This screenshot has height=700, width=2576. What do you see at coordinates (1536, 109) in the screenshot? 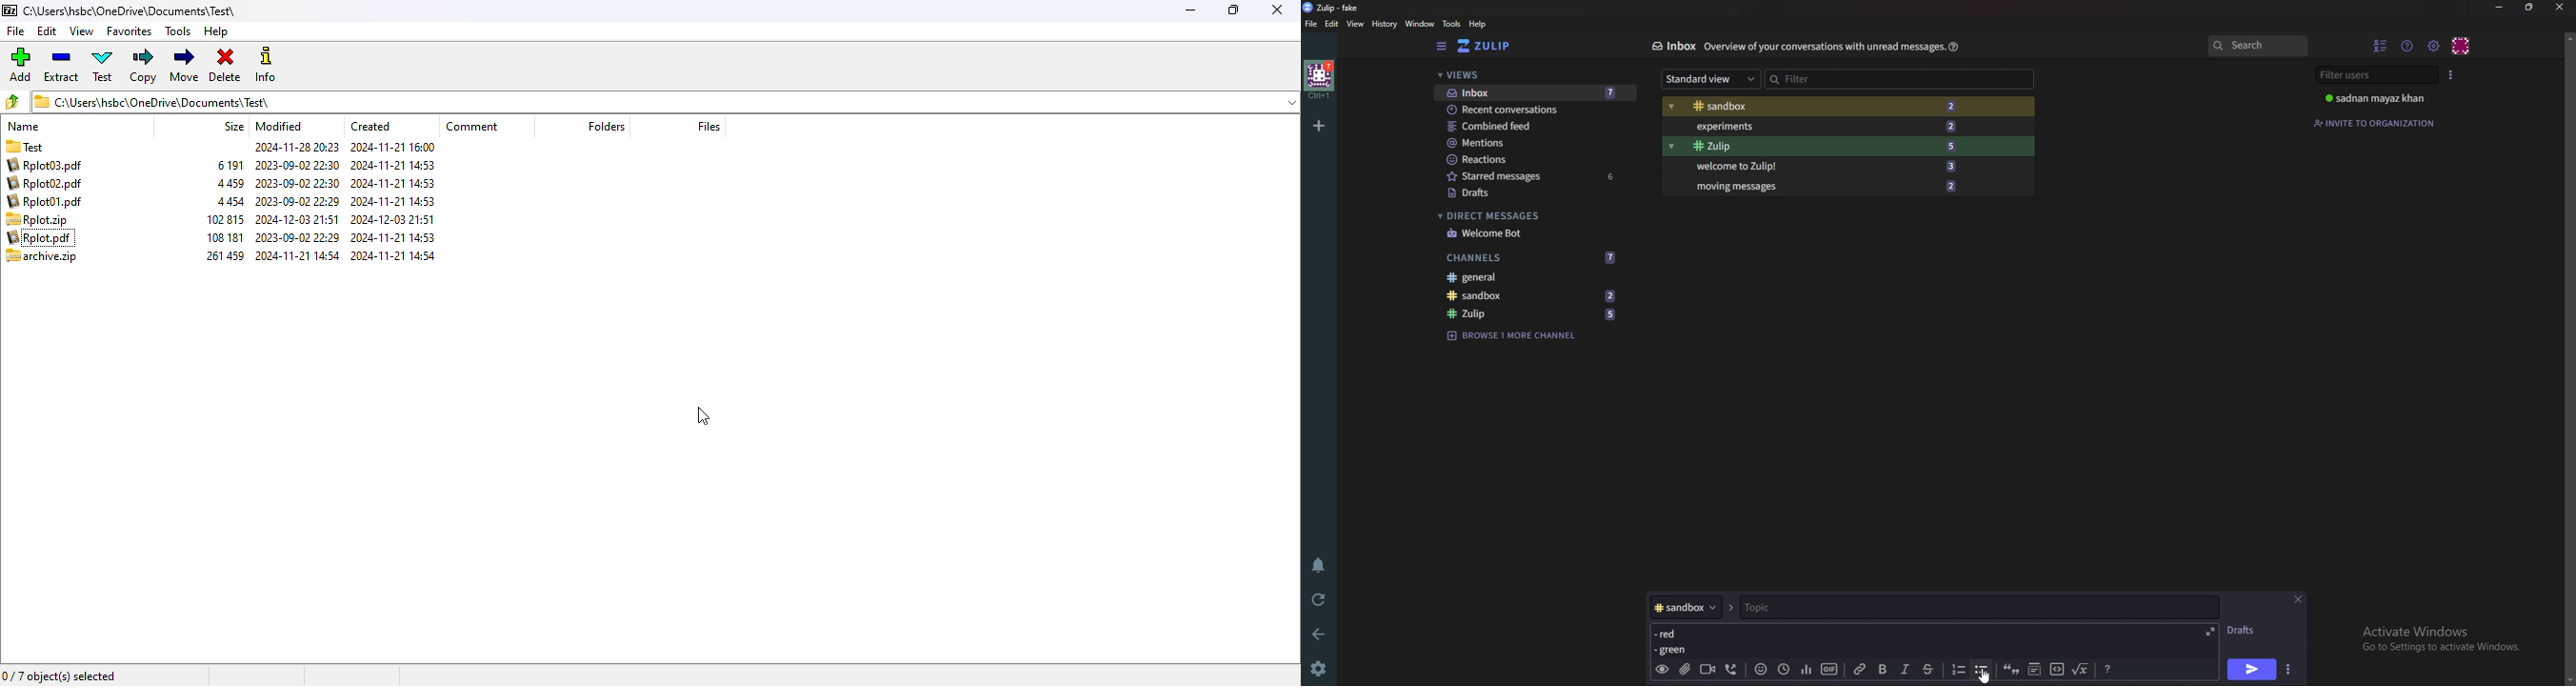
I see `Recent conversations` at bounding box center [1536, 109].